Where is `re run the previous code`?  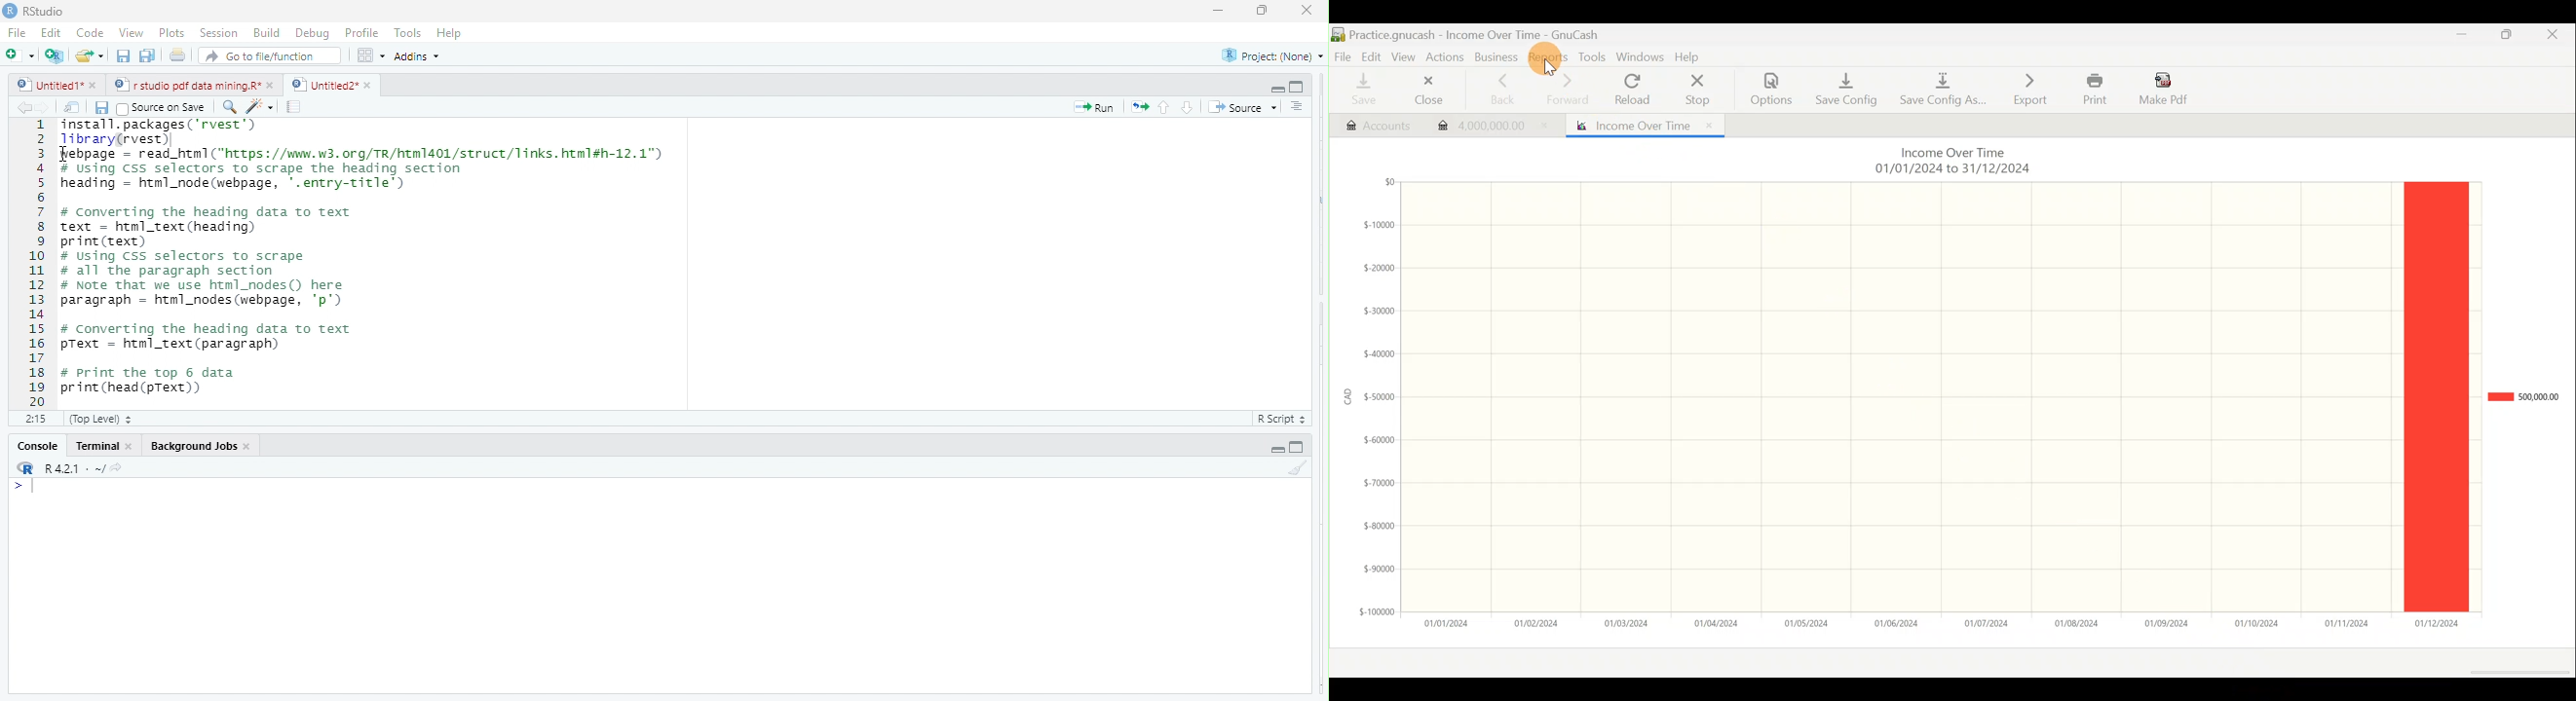
re run the previous code is located at coordinates (1142, 107).